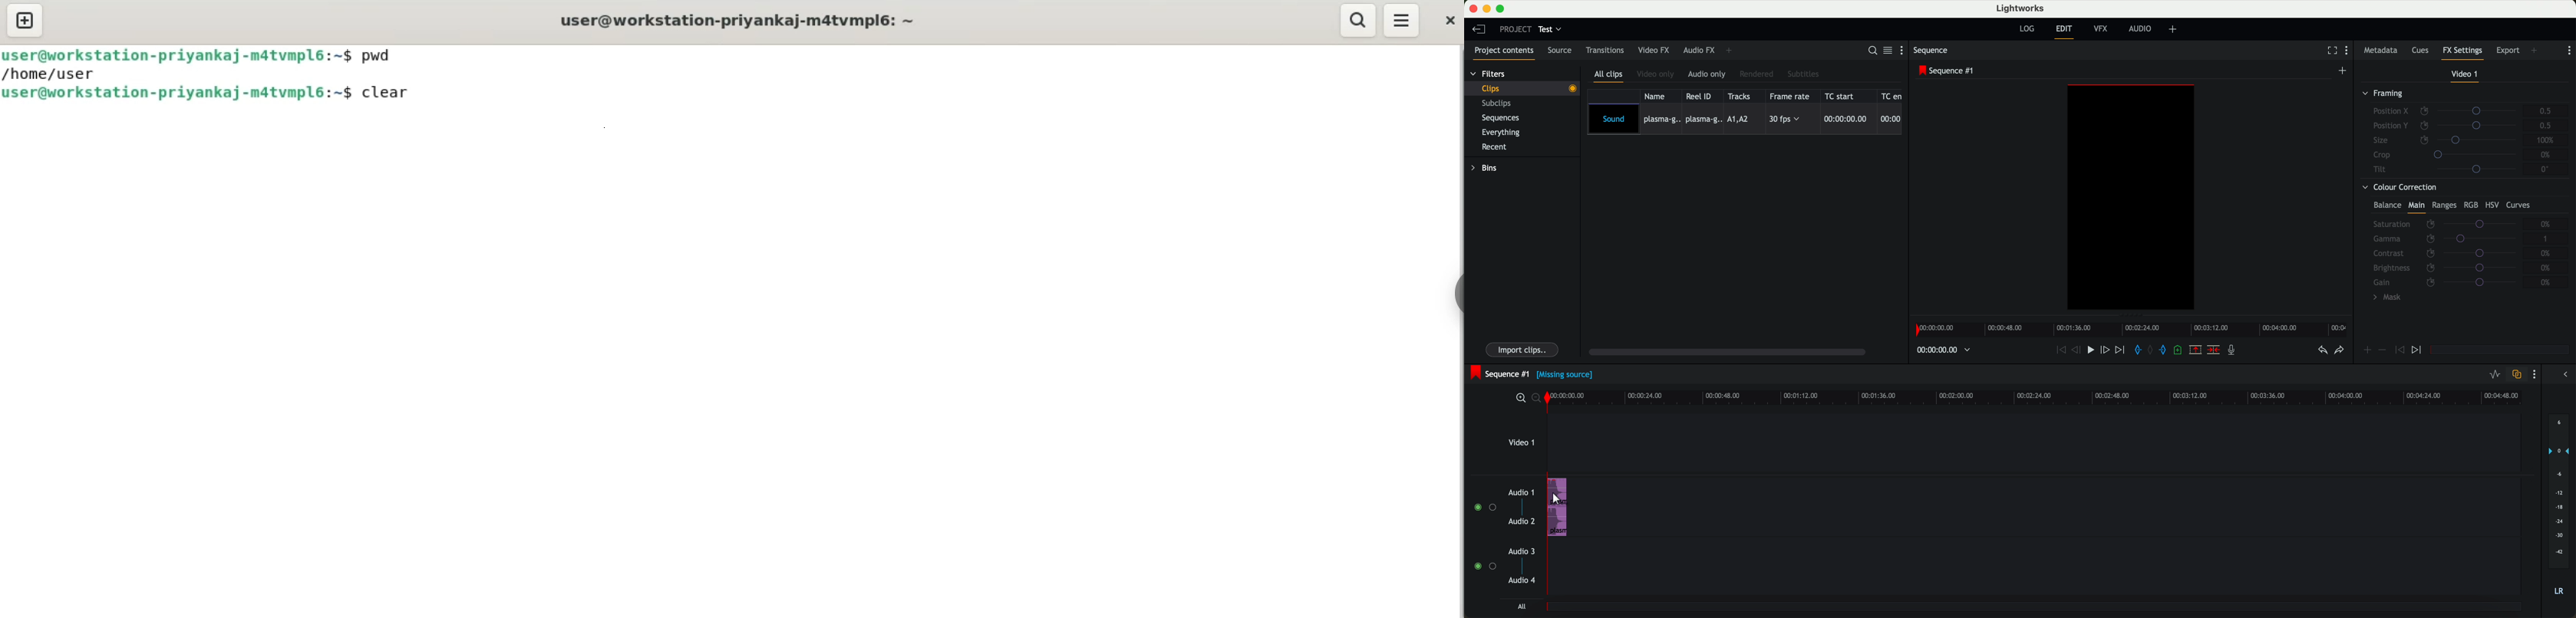 This screenshot has height=644, width=2576. What do you see at coordinates (1480, 31) in the screenshot?
I see `leave` at bounding box center [1480, 31].